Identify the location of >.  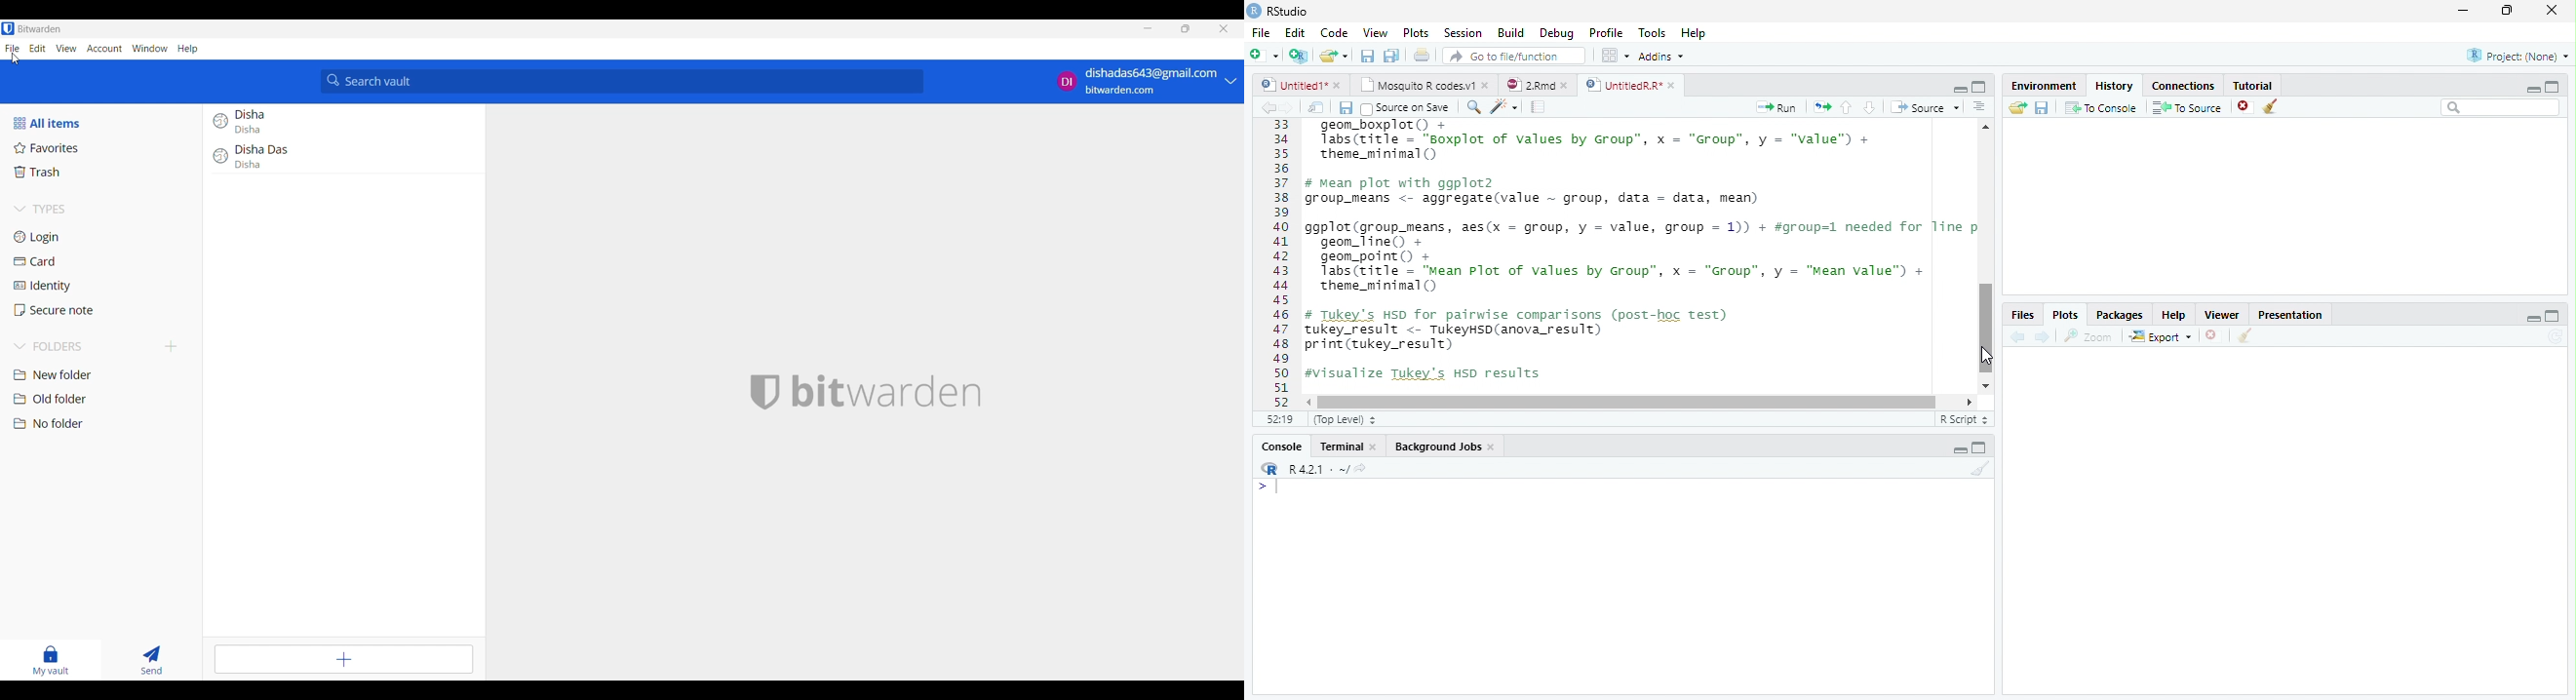
(1258, 487).